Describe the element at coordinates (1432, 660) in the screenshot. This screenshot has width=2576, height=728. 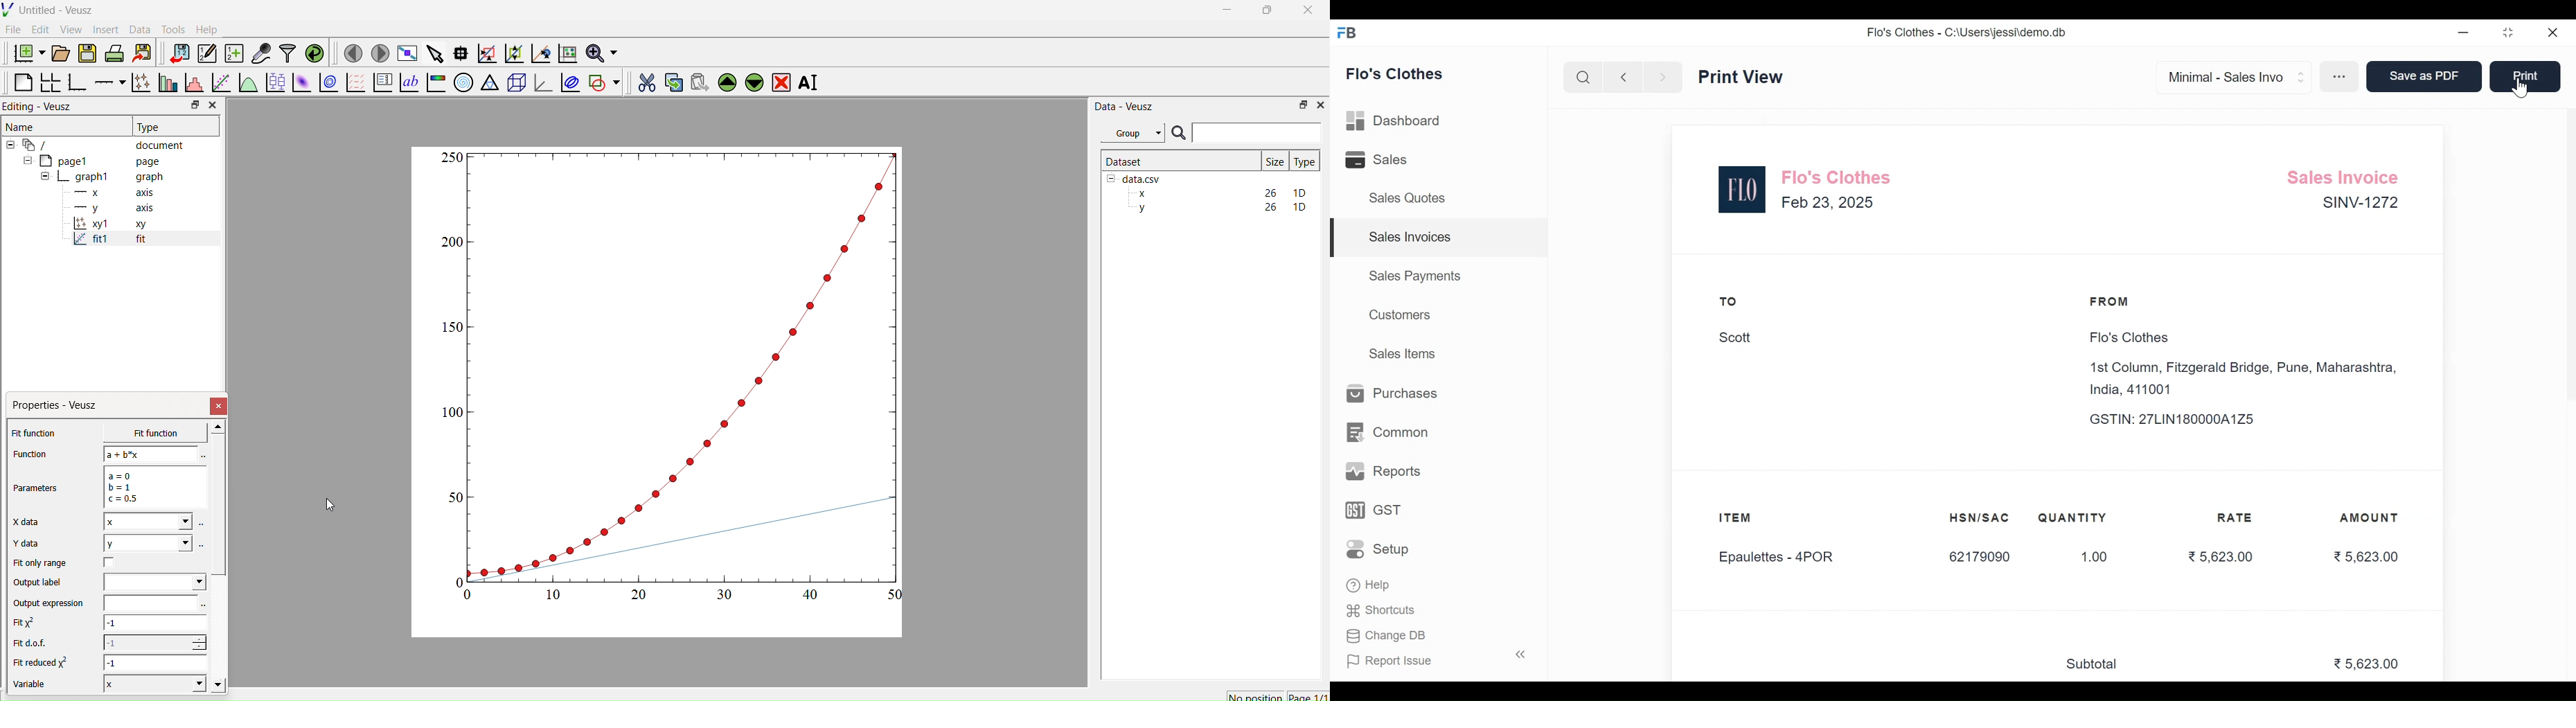
I see `Report Issue` at that location.